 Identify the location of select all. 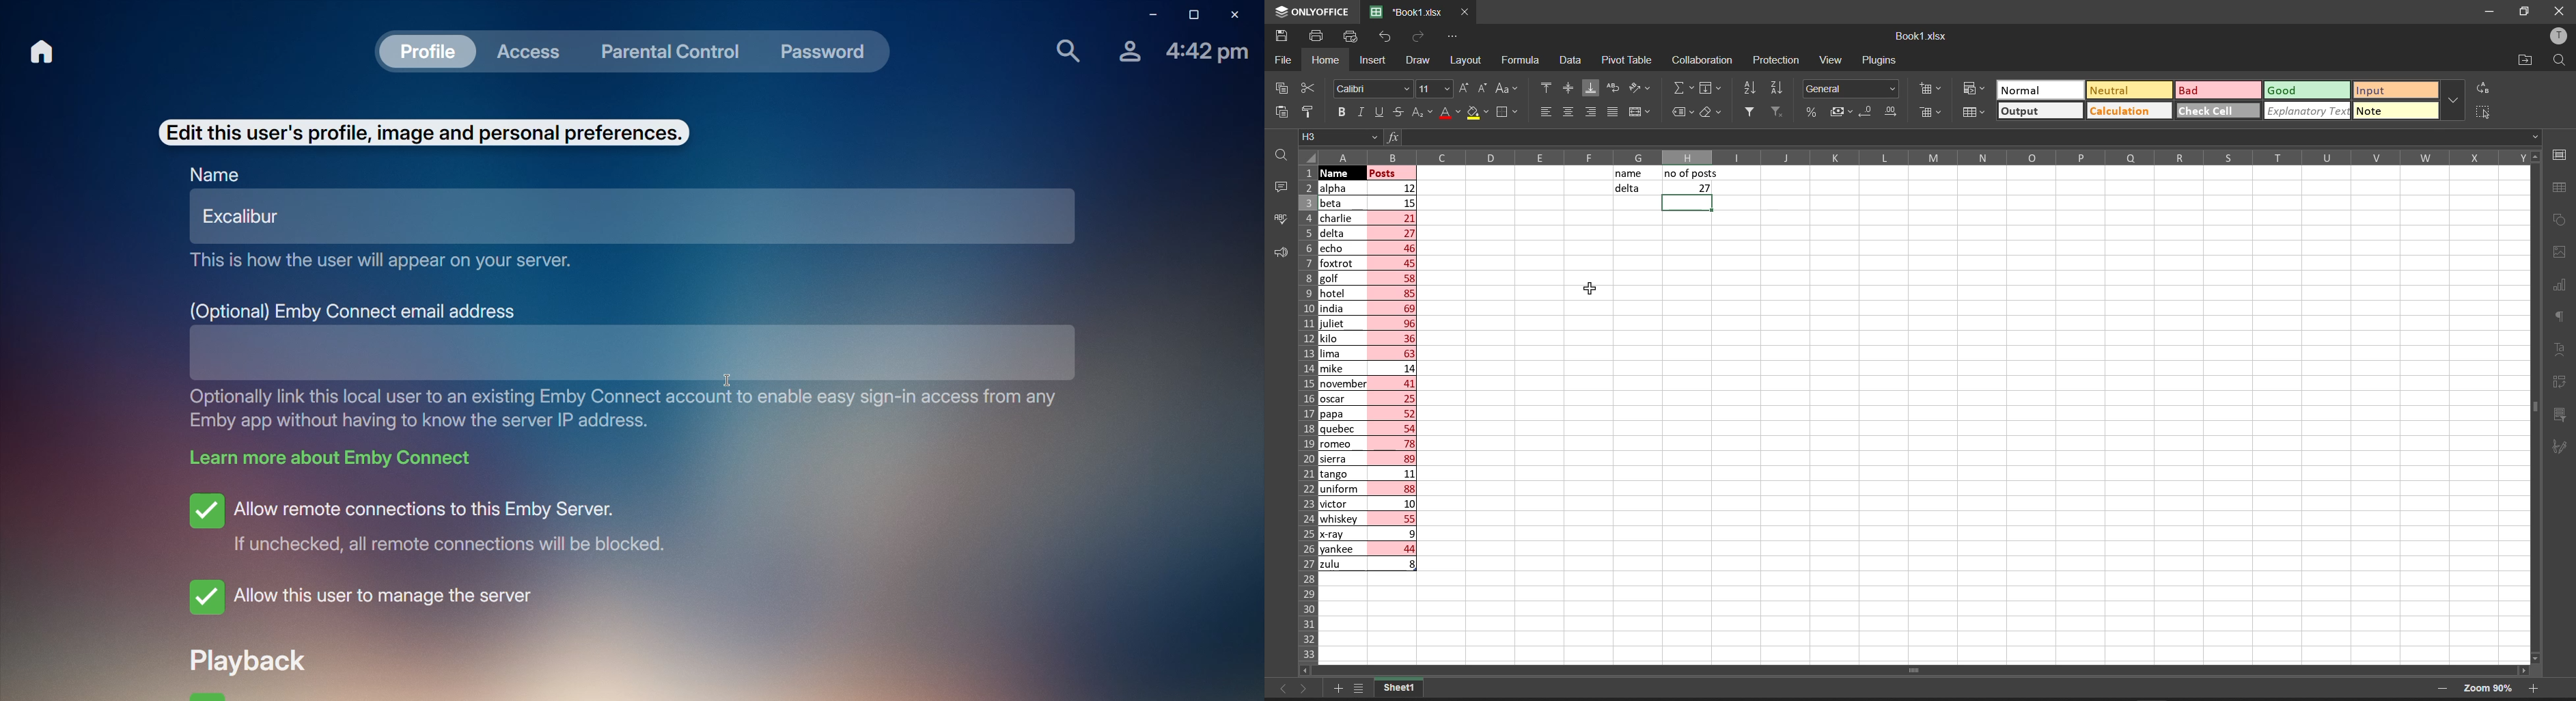
(2482, 111).